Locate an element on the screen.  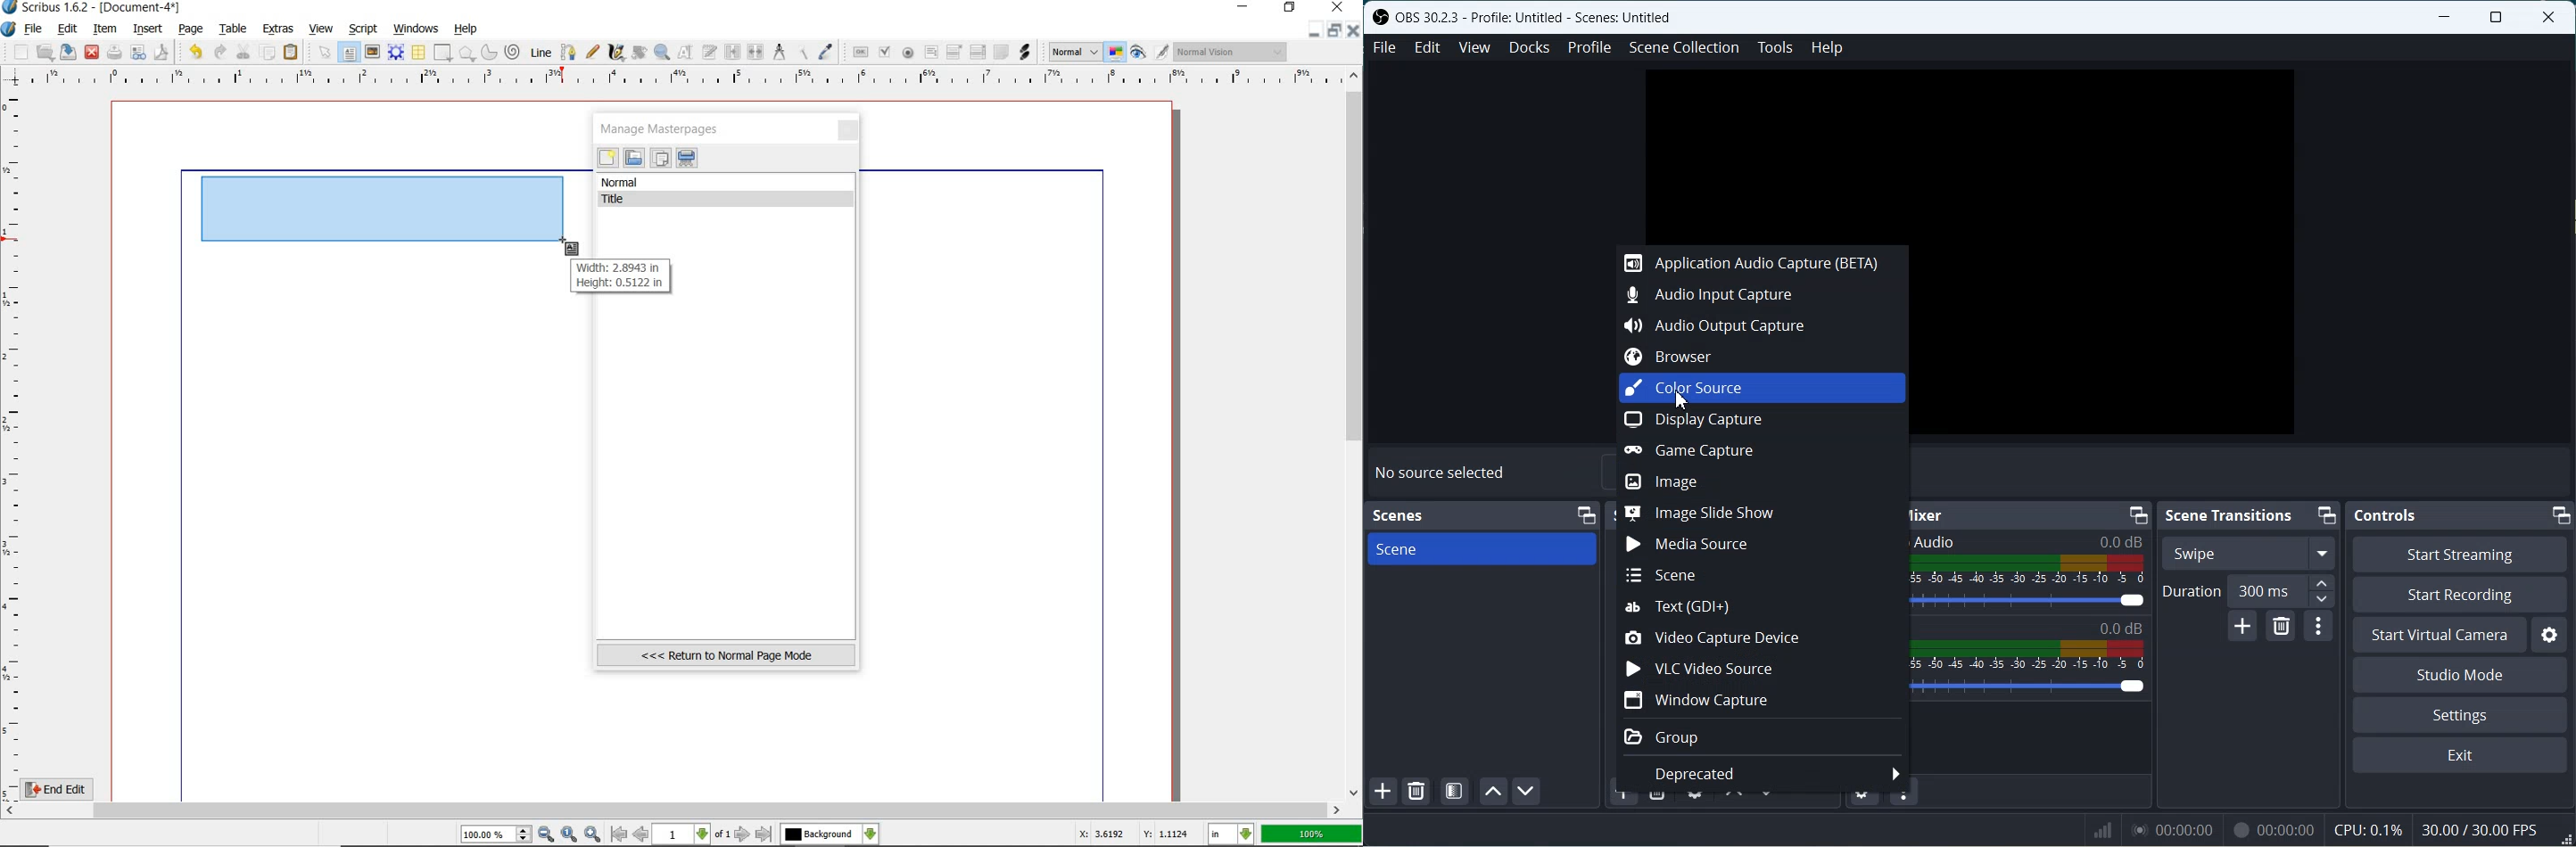
text frame is located at coordinates (351, 53).